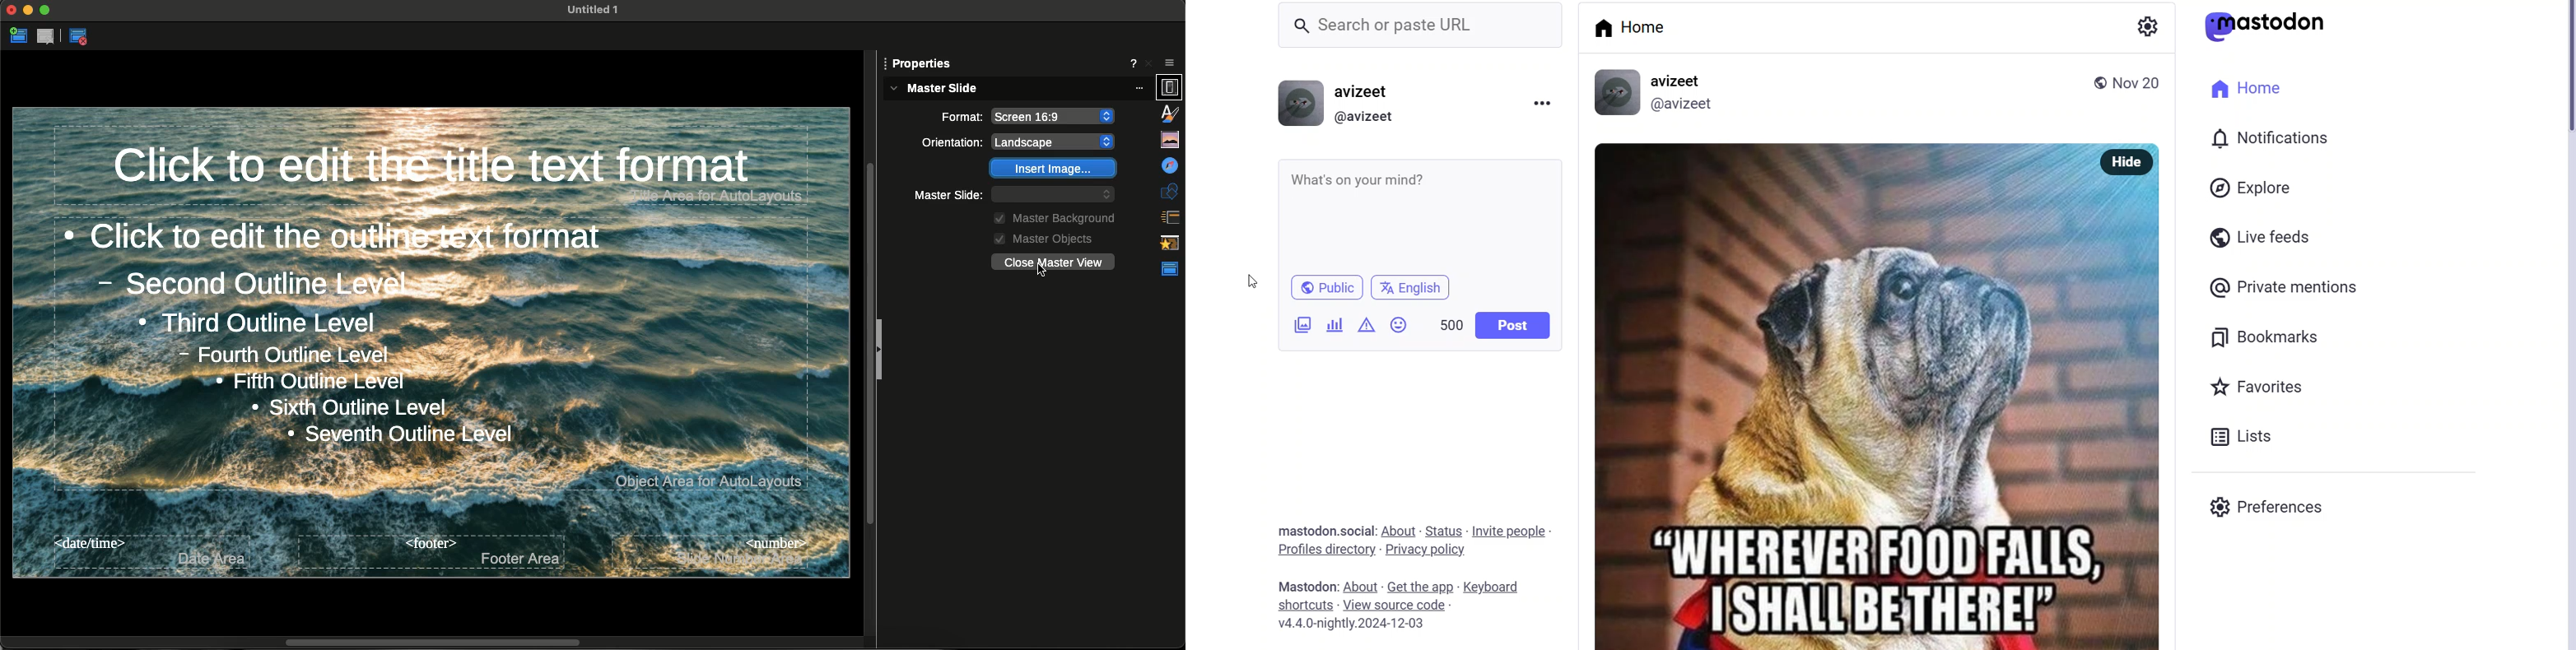 The width and height of the screenshot is (2576, 672). I want to click on Landscape, so click(1055, 113).